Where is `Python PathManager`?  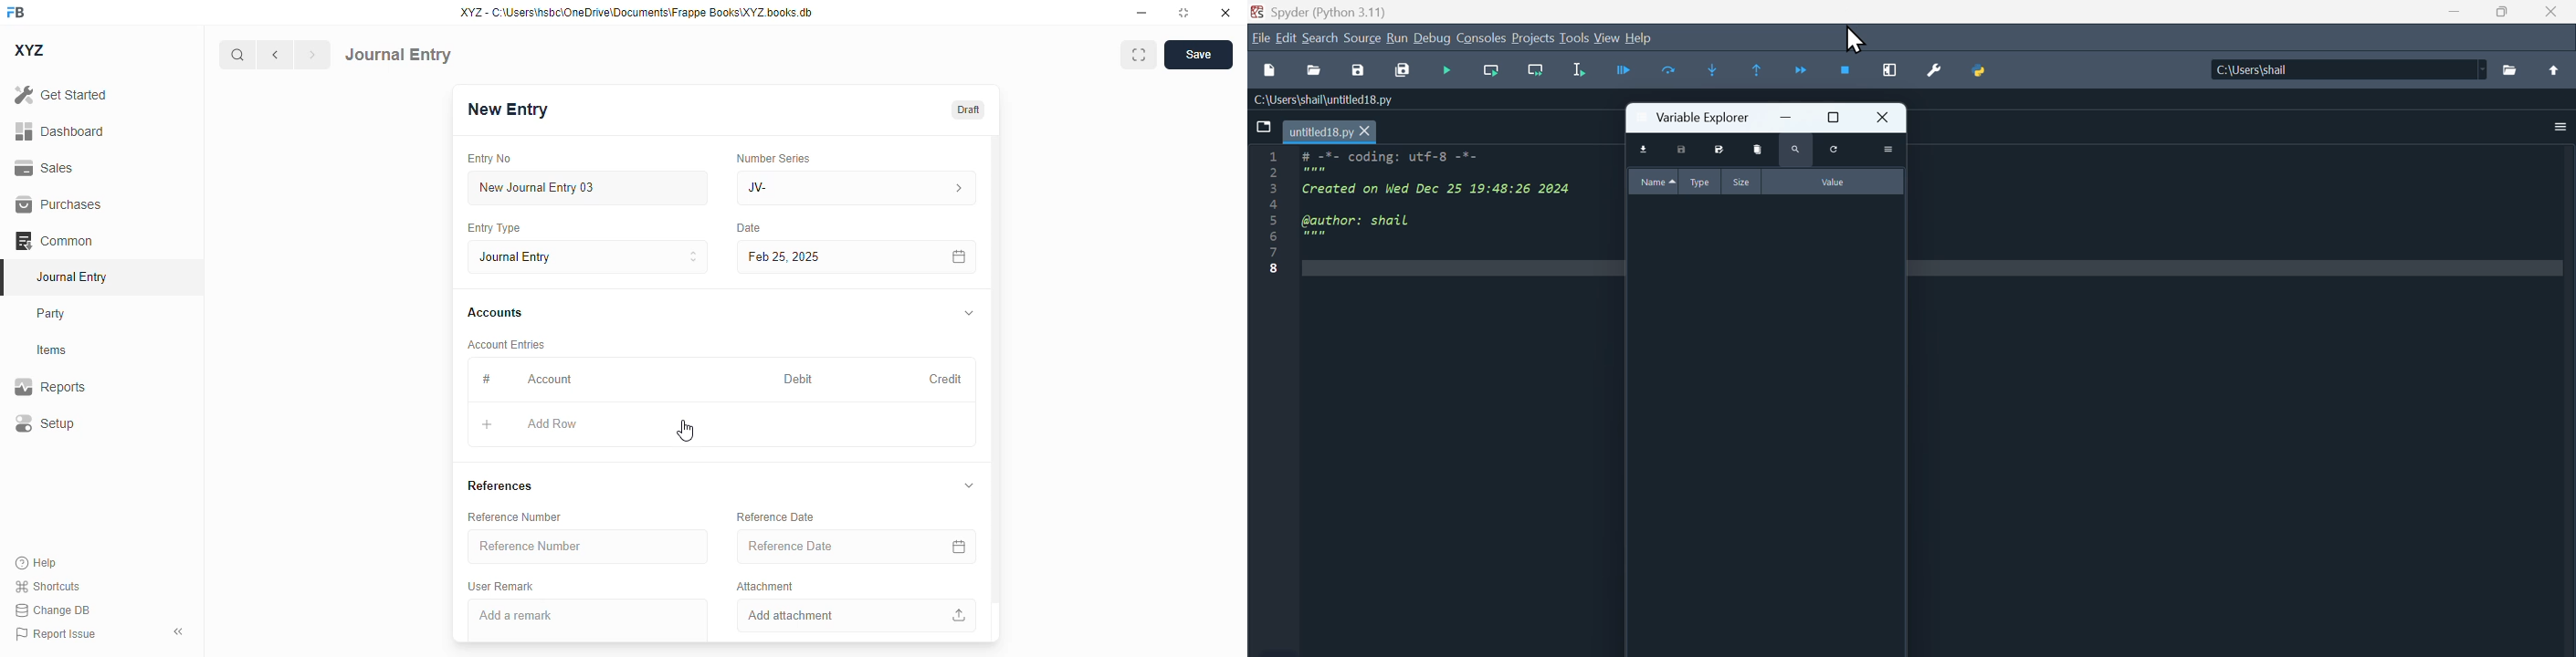
Python PathManager is located at coordinates (1985, 73).